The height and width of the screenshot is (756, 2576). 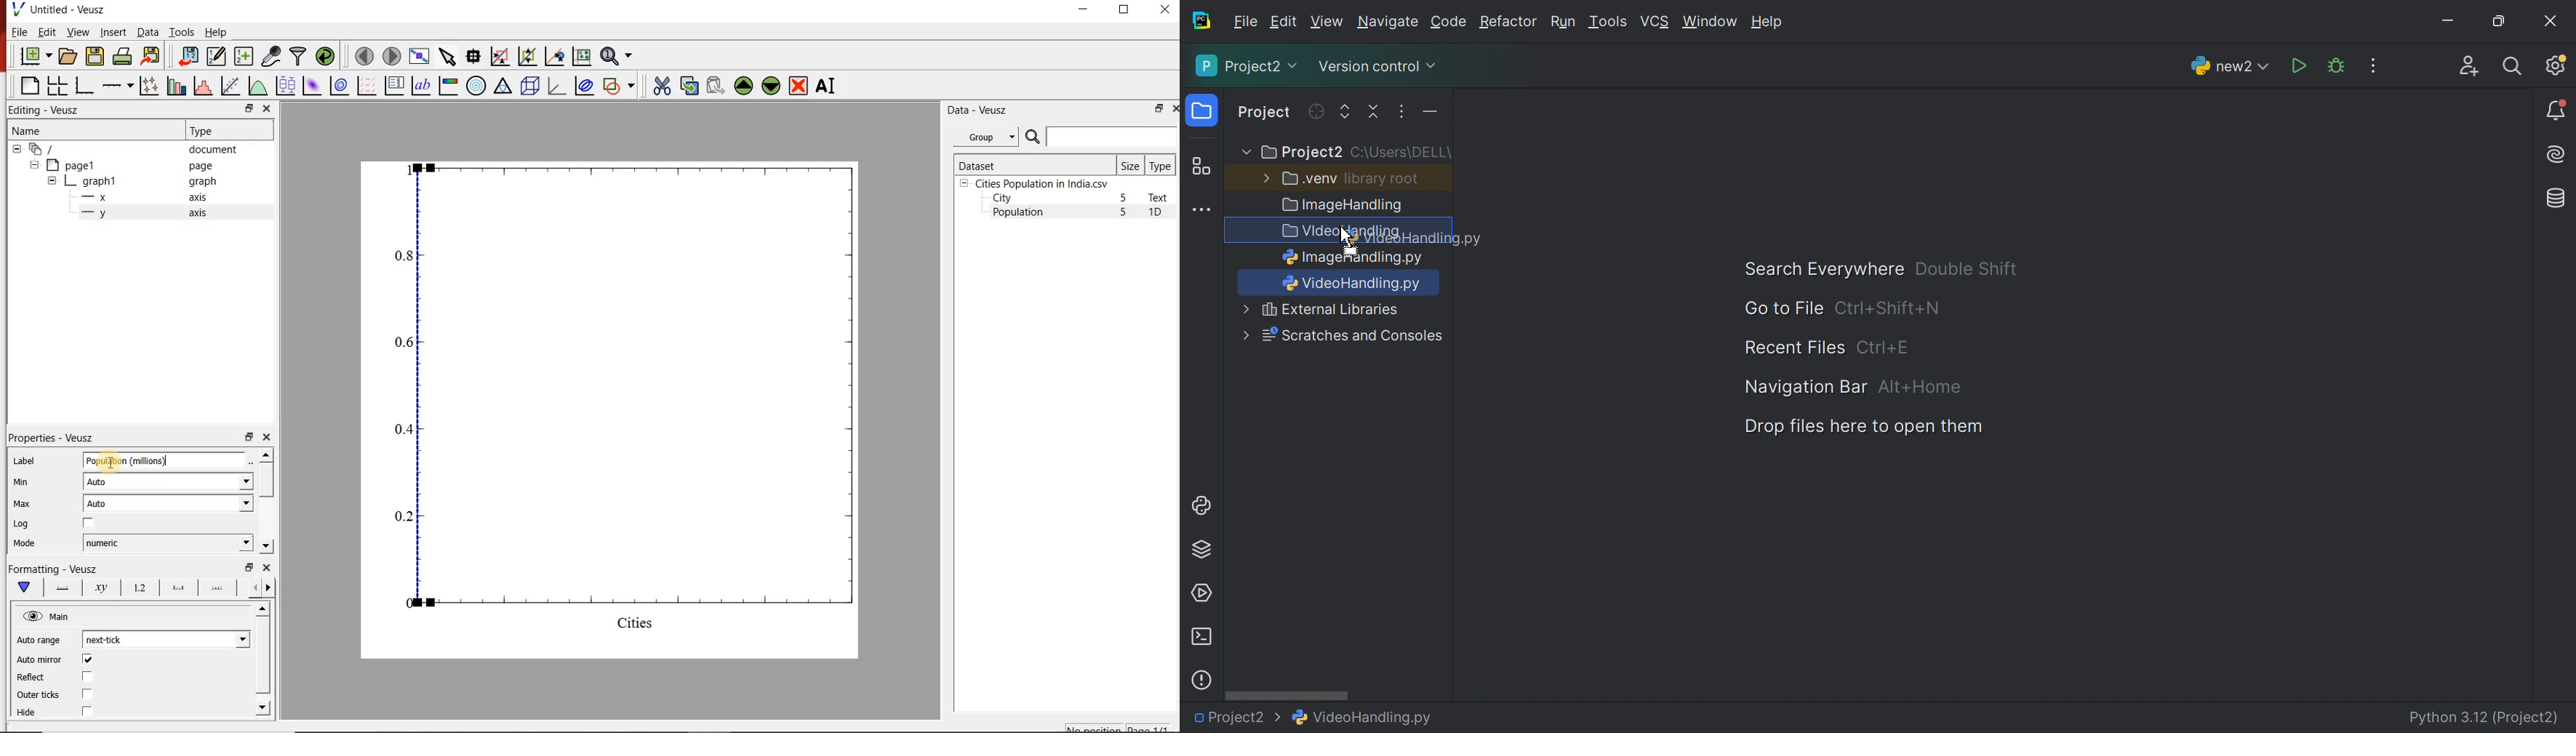 What do you see at coordinates (1161, 165) in the screenshot?
I see `Type` at bounding box center [1161, 165].